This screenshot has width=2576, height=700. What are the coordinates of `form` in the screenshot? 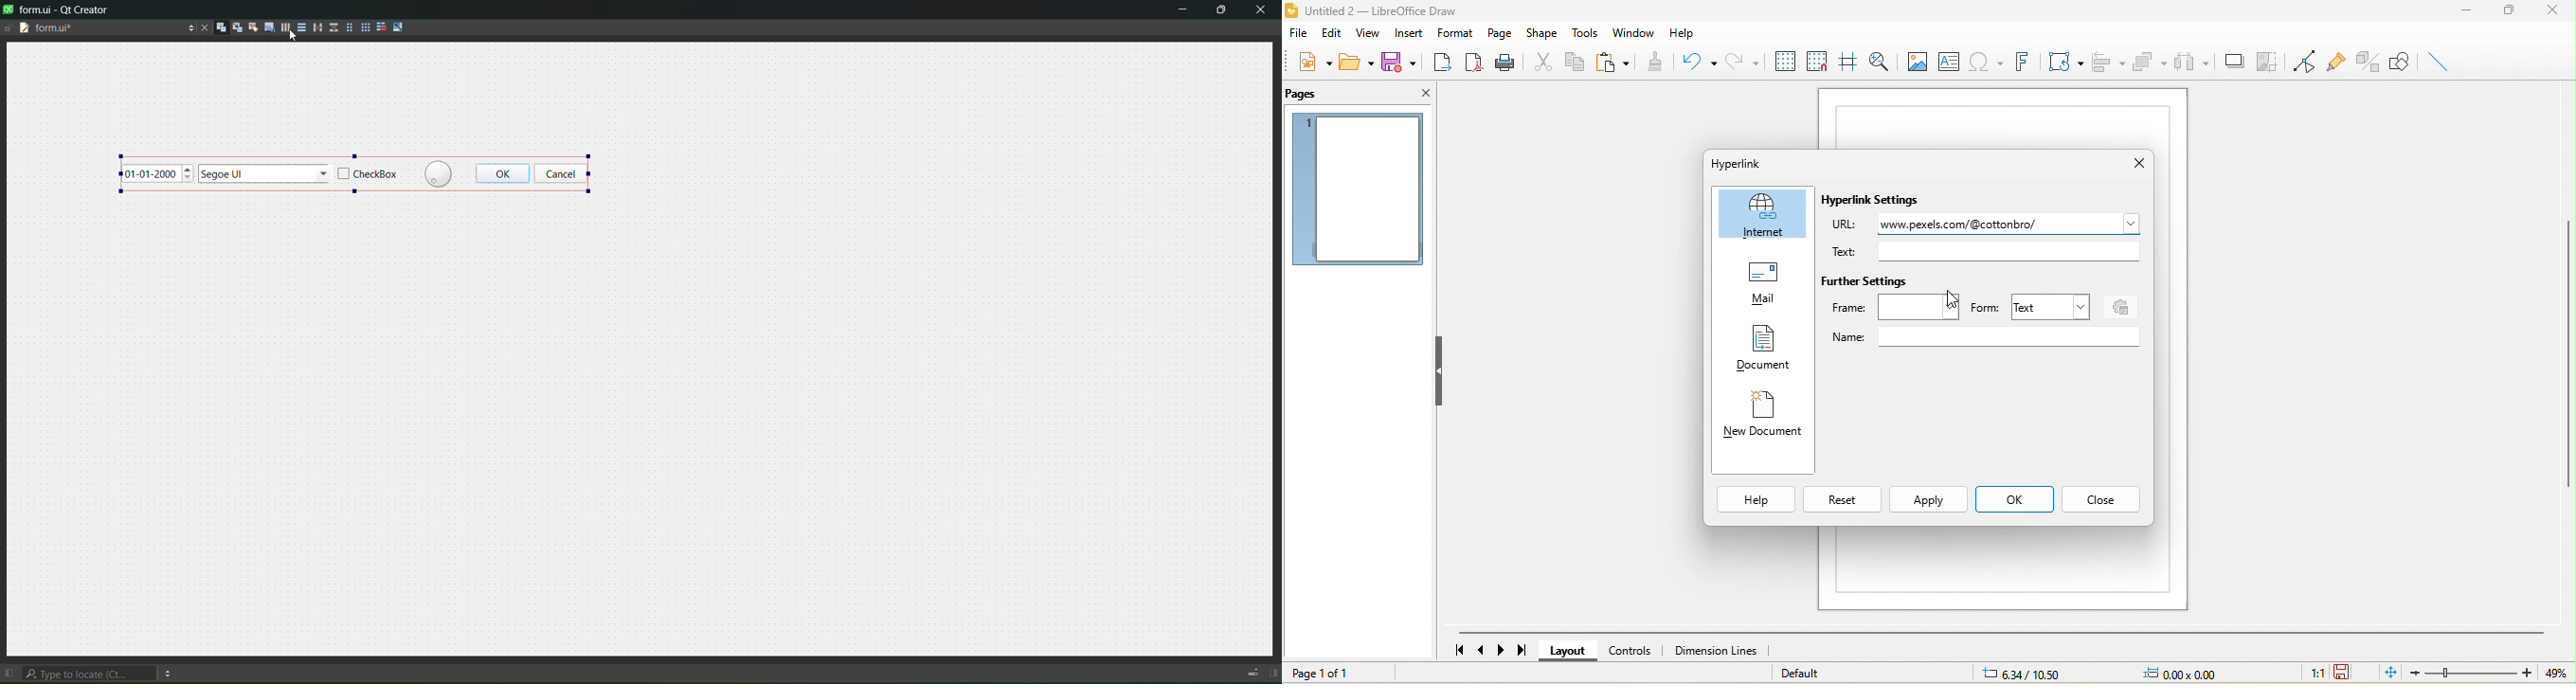 It's located at (1985, 307).